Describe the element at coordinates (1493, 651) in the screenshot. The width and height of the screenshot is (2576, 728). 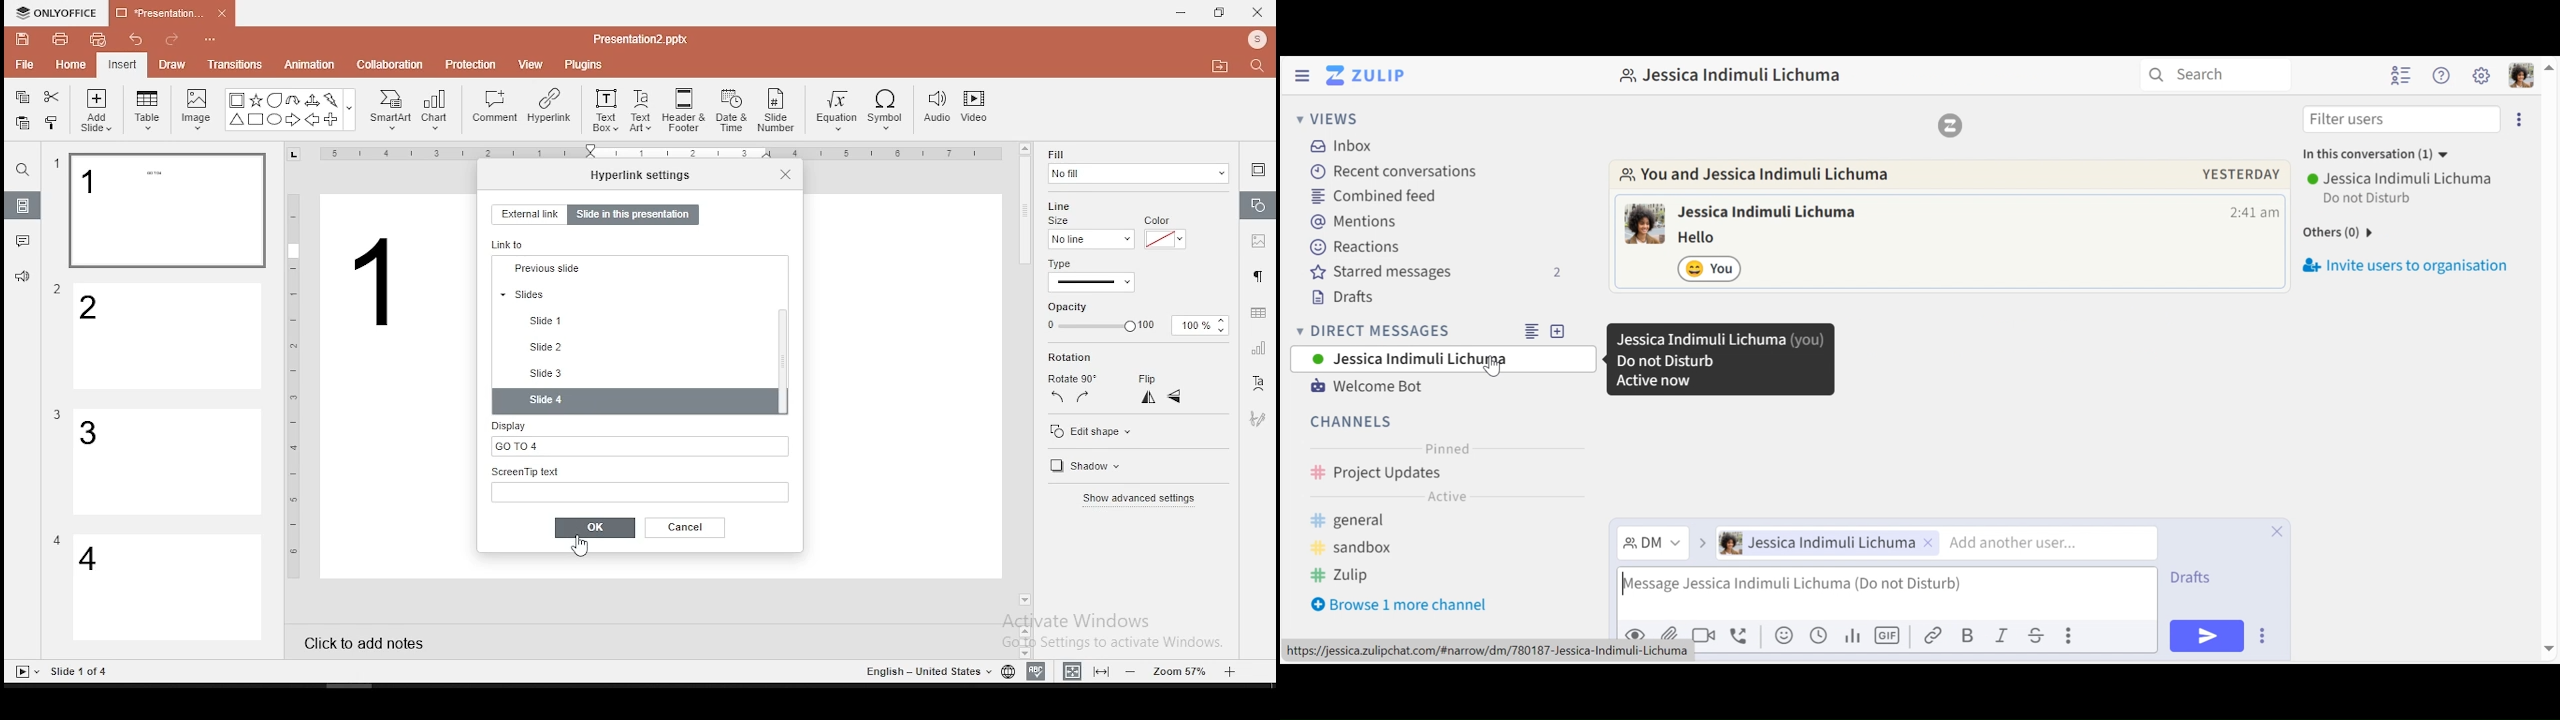
I see `url` at that location.